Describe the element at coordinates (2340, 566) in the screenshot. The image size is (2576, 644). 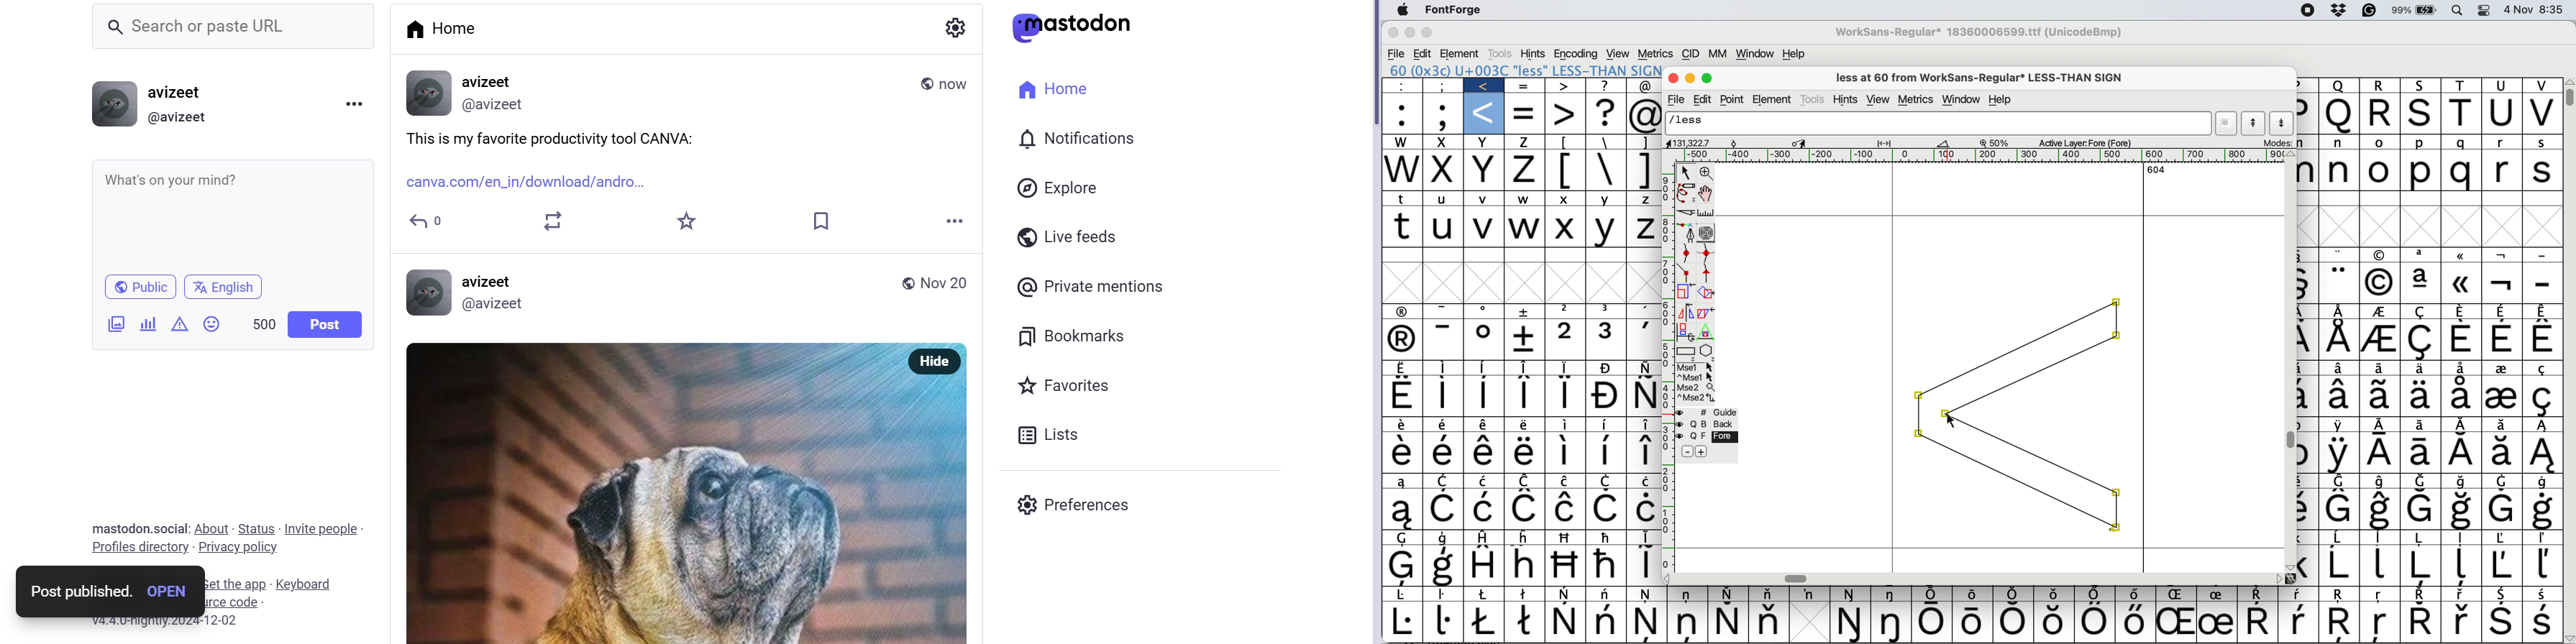
I see `Symbol` at that location.